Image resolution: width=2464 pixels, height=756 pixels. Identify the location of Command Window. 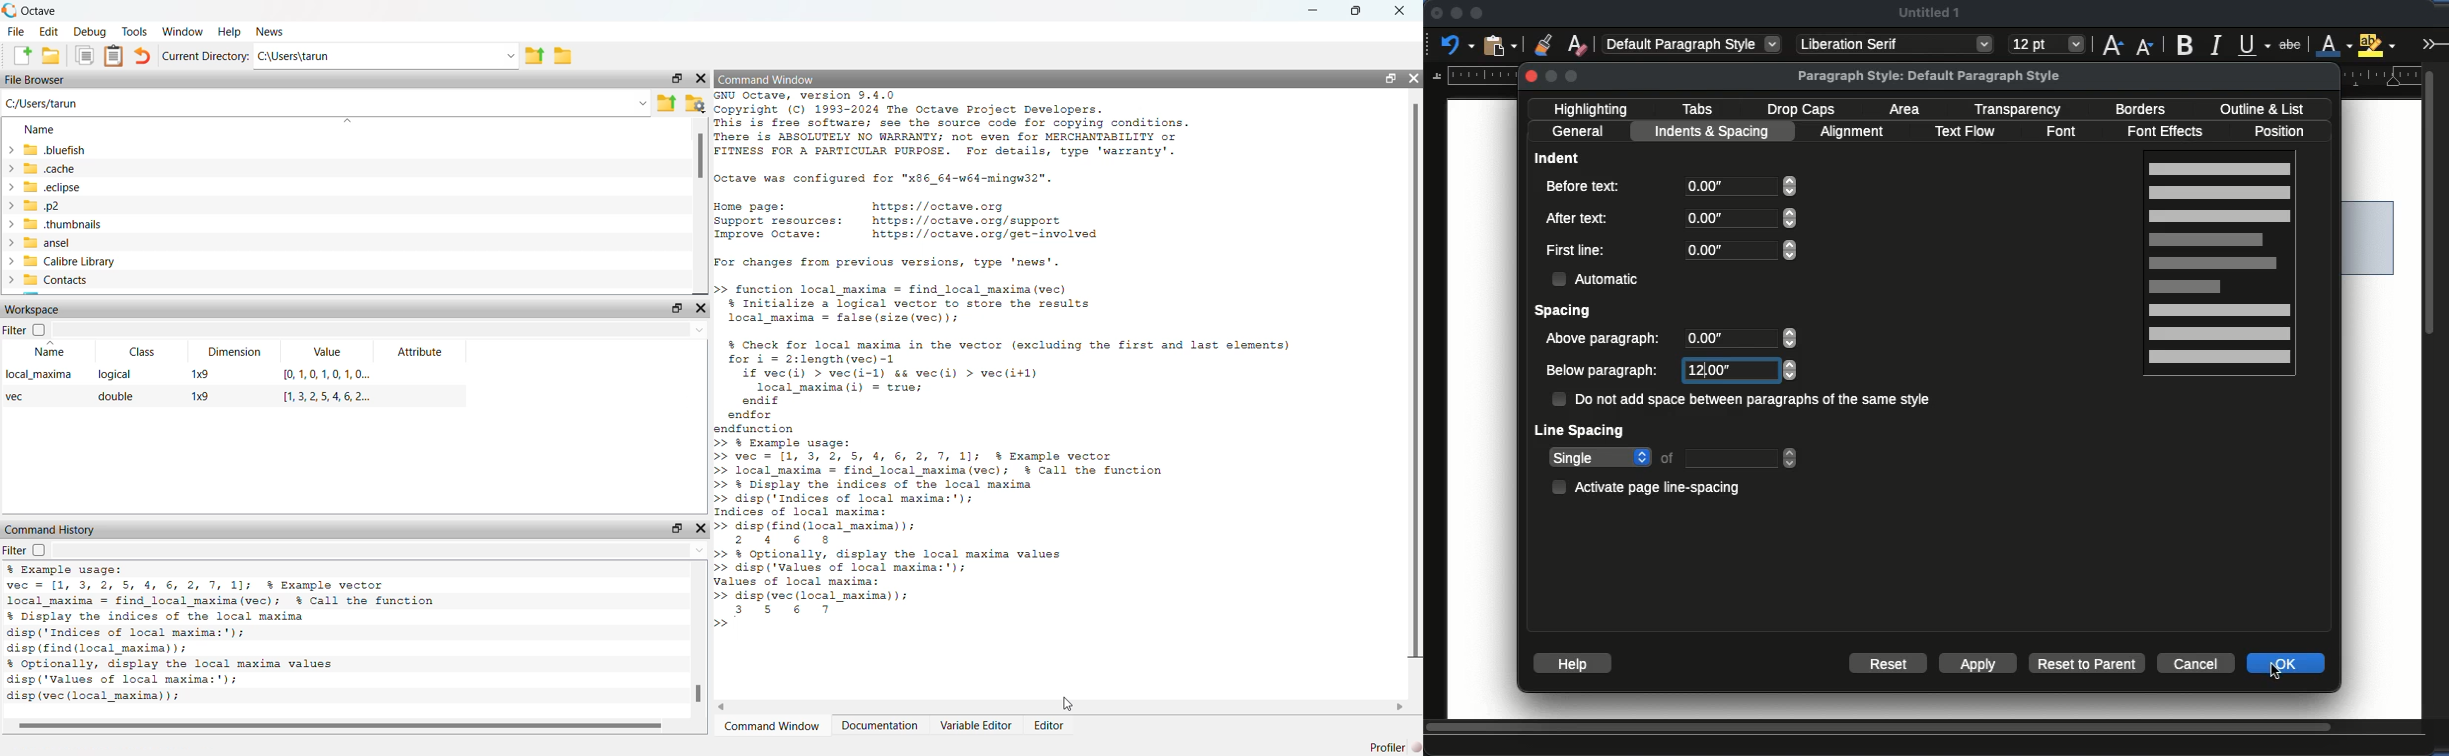
(771, 726).